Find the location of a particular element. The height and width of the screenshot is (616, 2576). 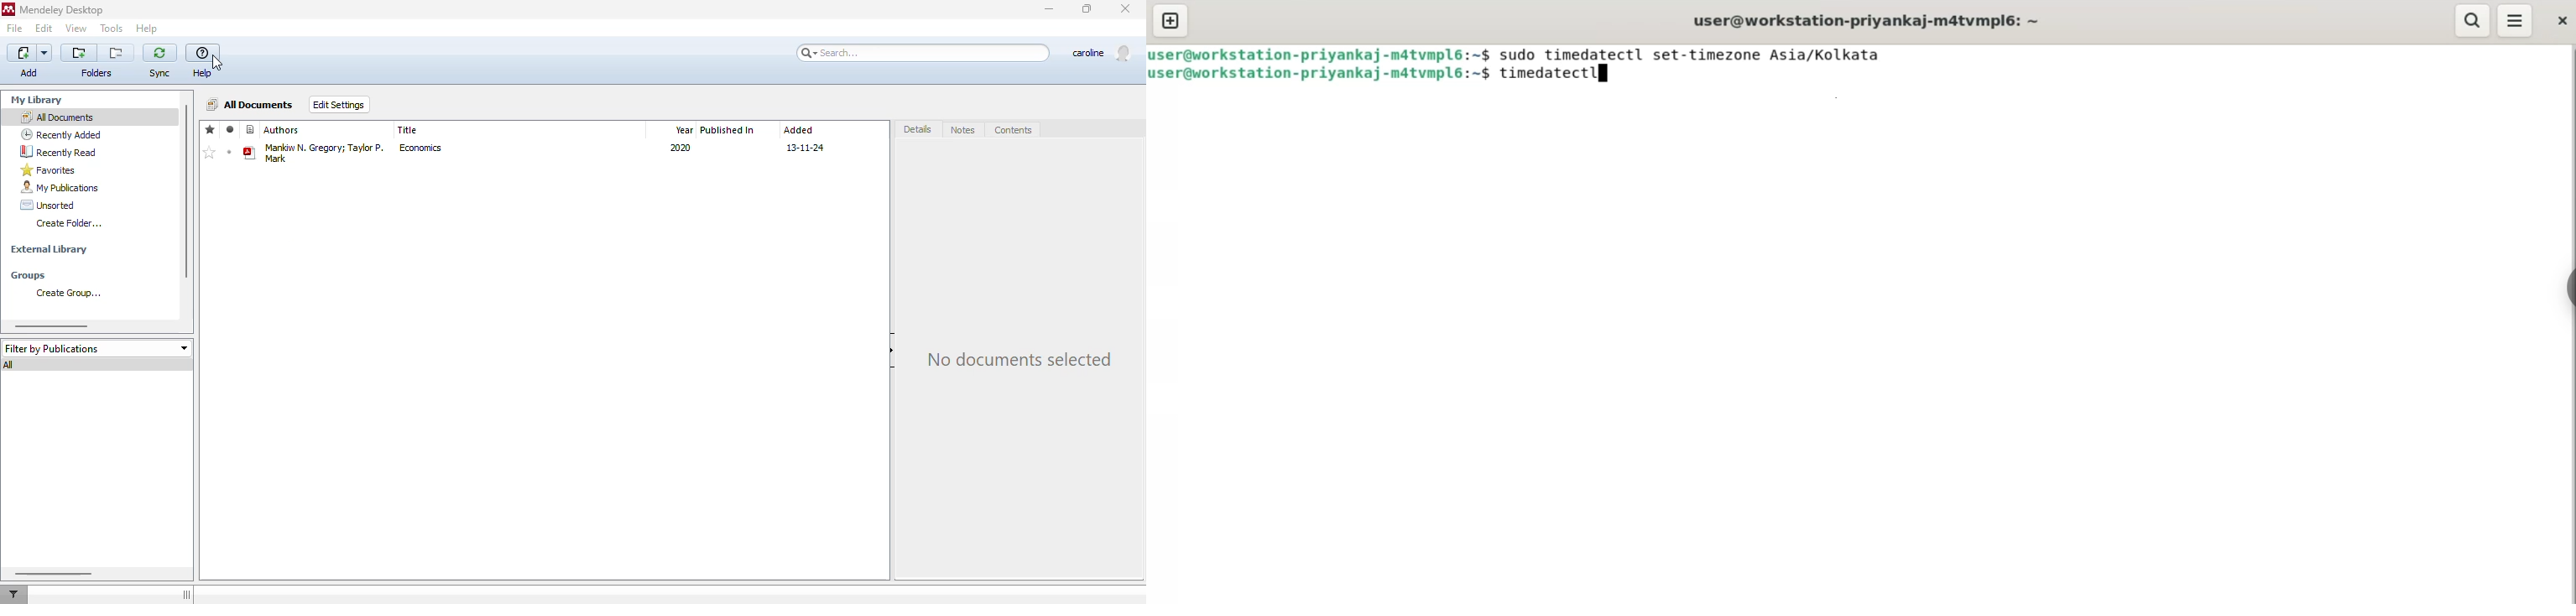

help is located at coordinates (203, 62).